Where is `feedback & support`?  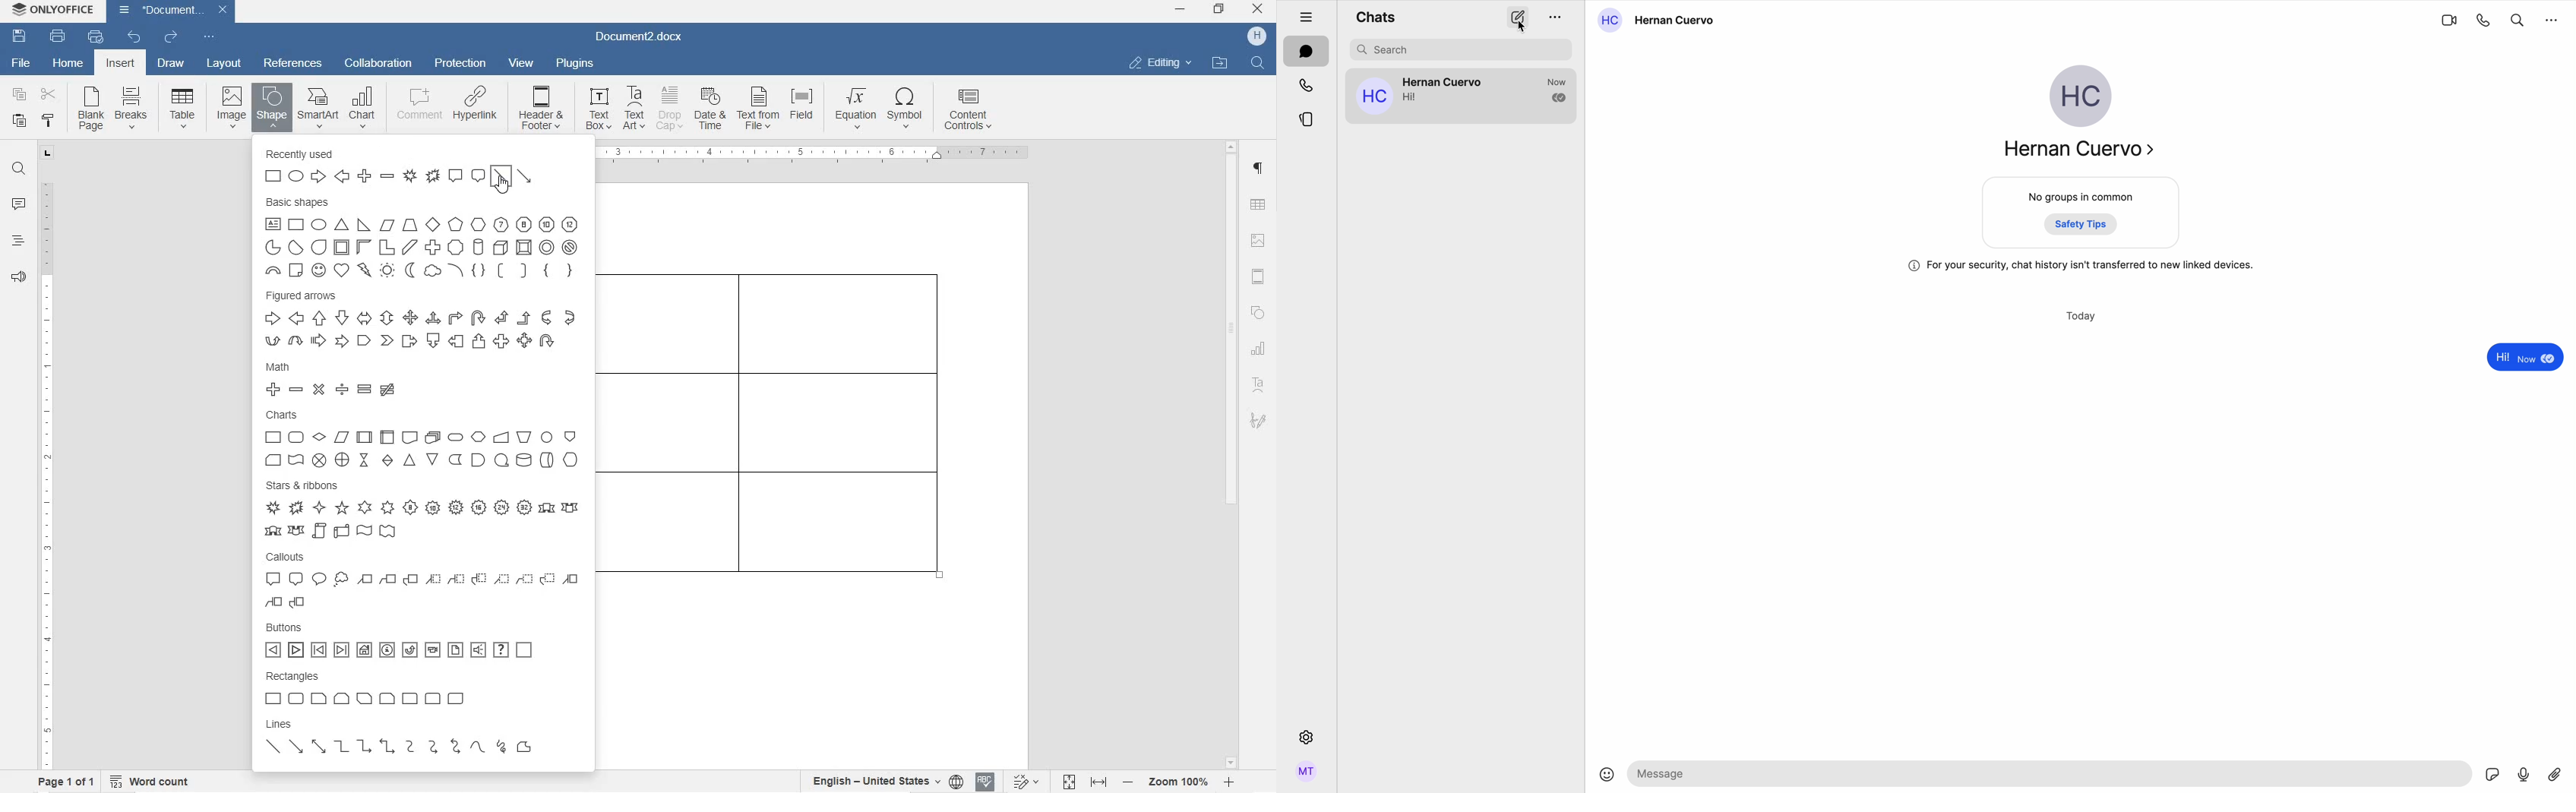 feedback & support is located at coordinates (18, 279).